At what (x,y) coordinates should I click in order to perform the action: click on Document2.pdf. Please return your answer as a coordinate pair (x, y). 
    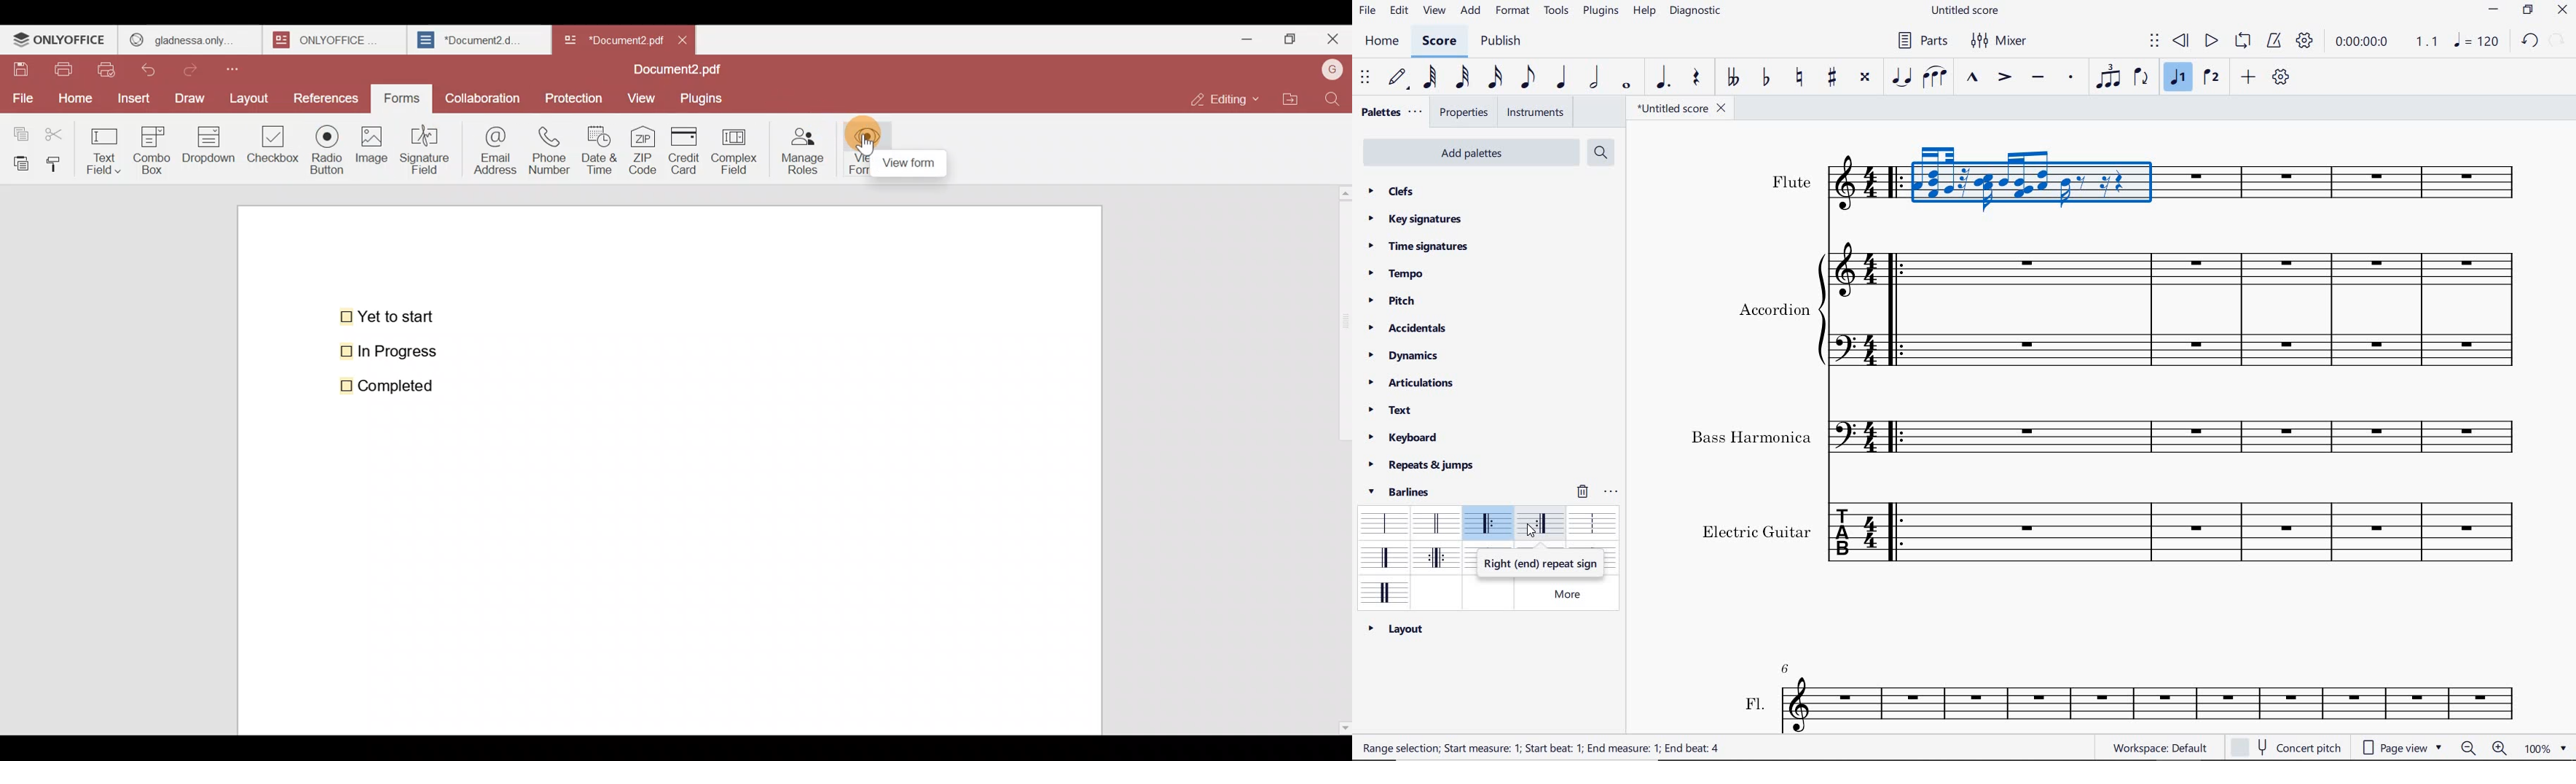
    Looking at the image, I should click on (673, 71).